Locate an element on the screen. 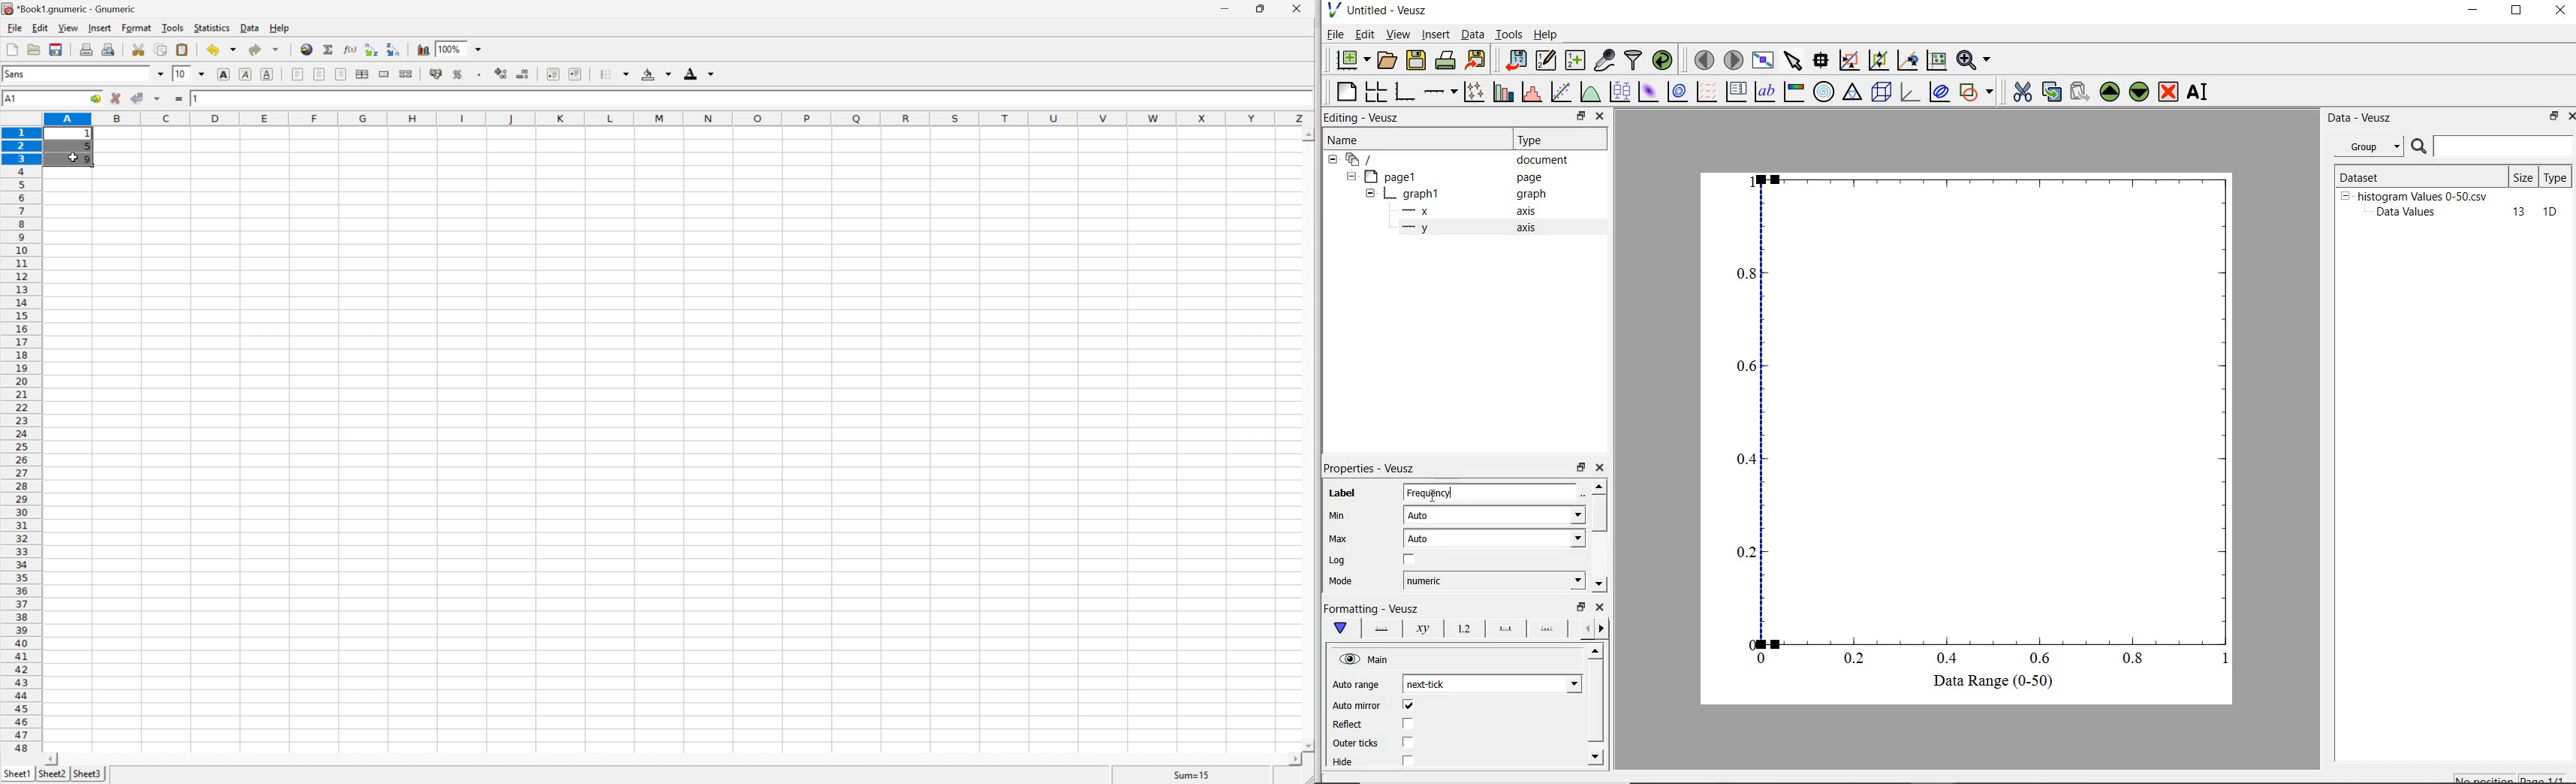  go to is located at coordinates (96, 99).